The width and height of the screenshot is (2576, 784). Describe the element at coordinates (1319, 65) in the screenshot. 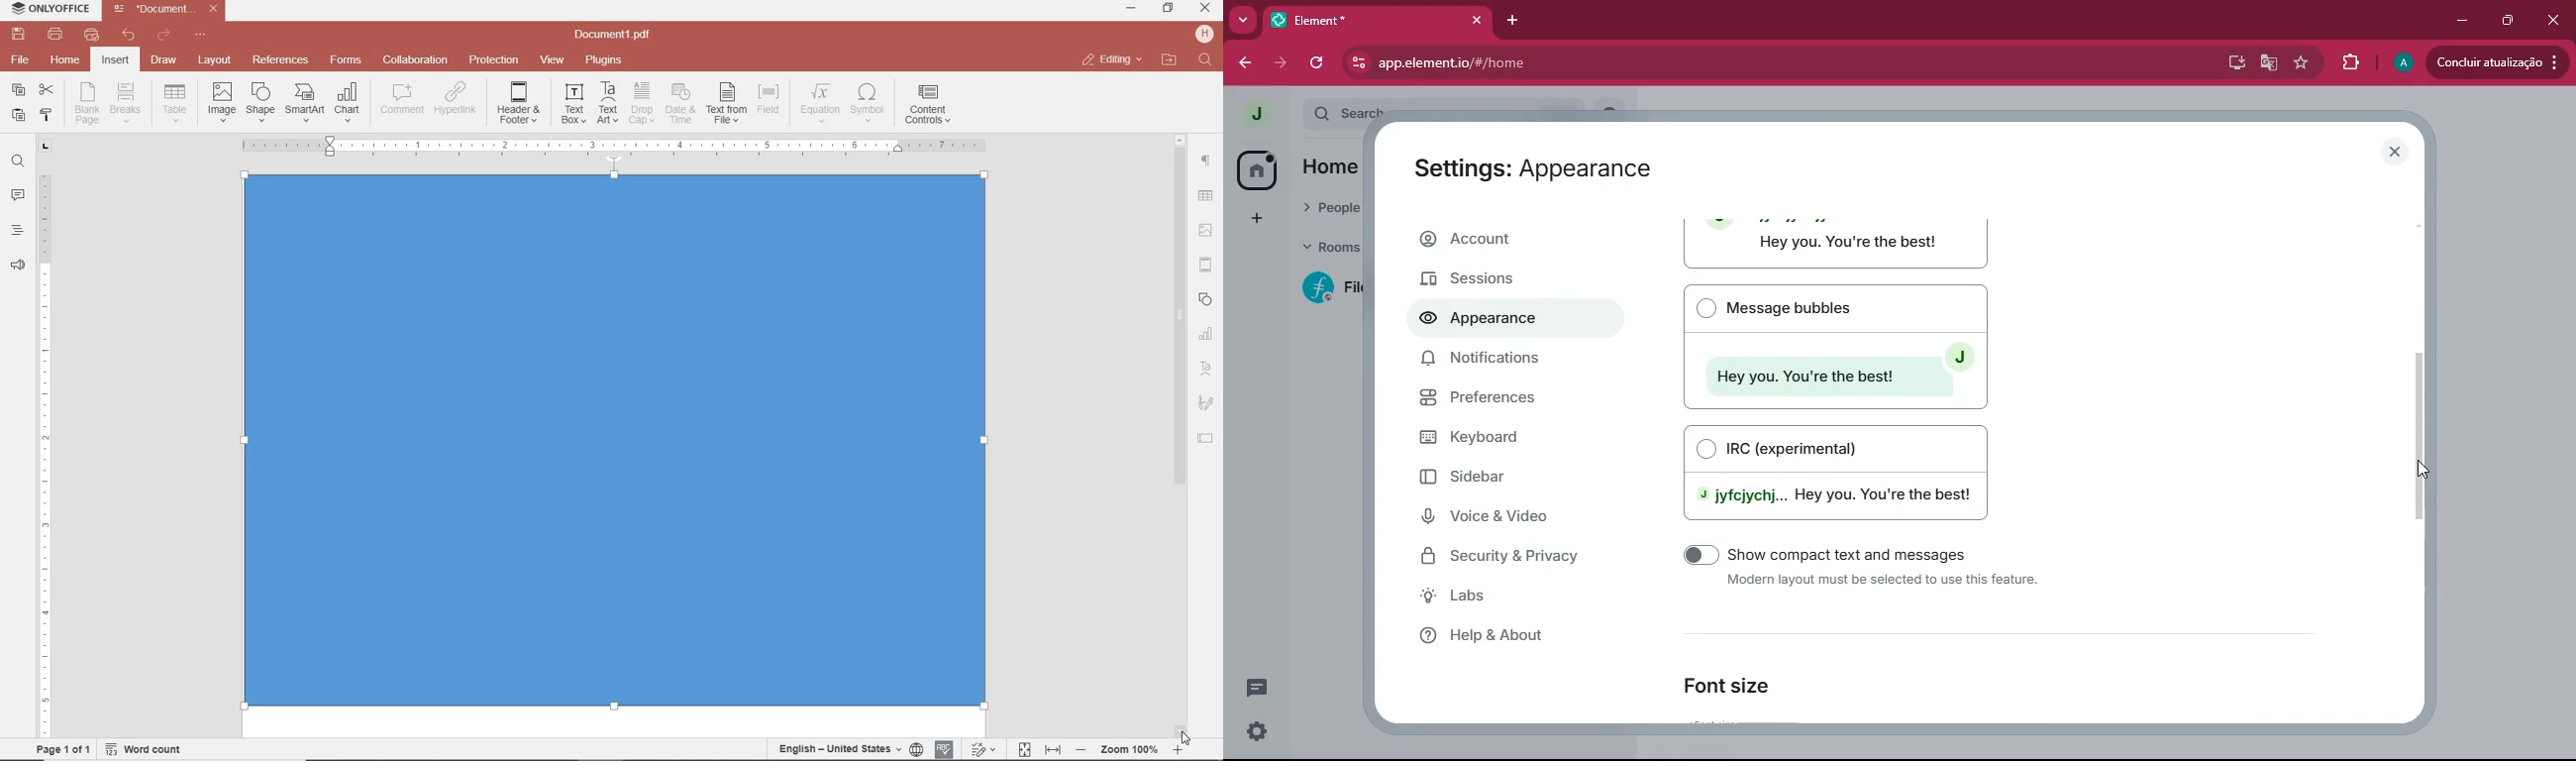

I see `refresh` at that location.